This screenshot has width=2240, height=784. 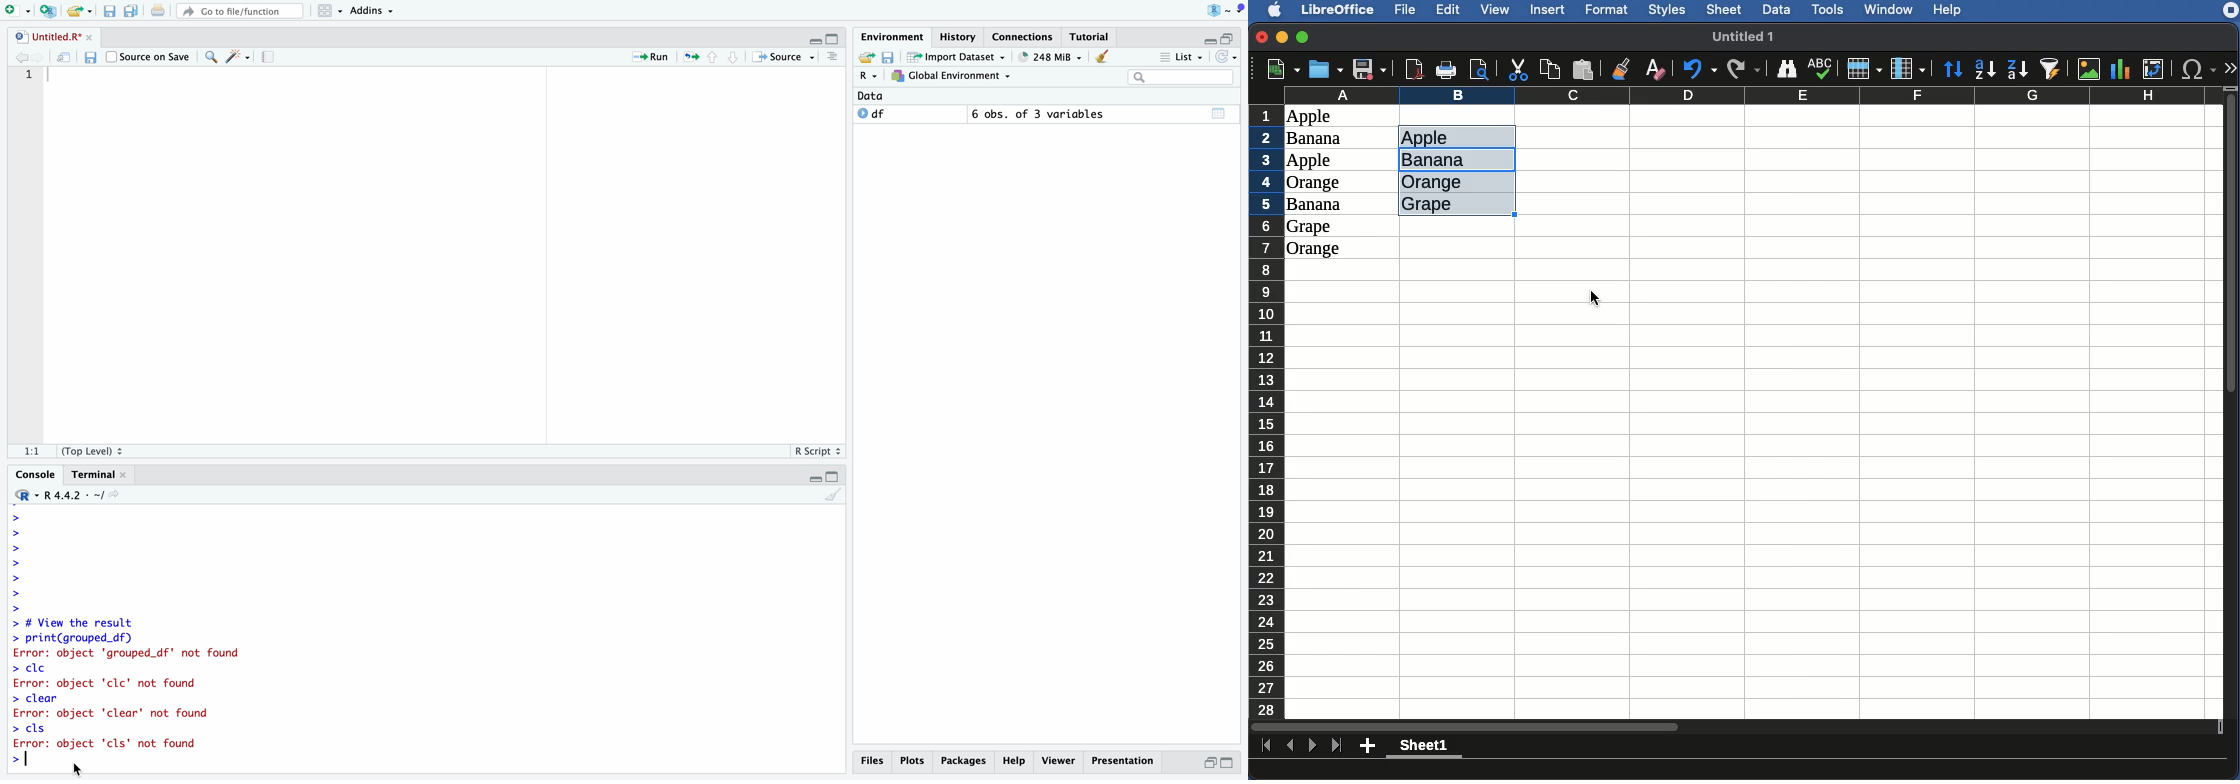 What do you see at coordinates (648, 57) in the screenshot?
I see `Run current line` at bounding box center [648, 57].